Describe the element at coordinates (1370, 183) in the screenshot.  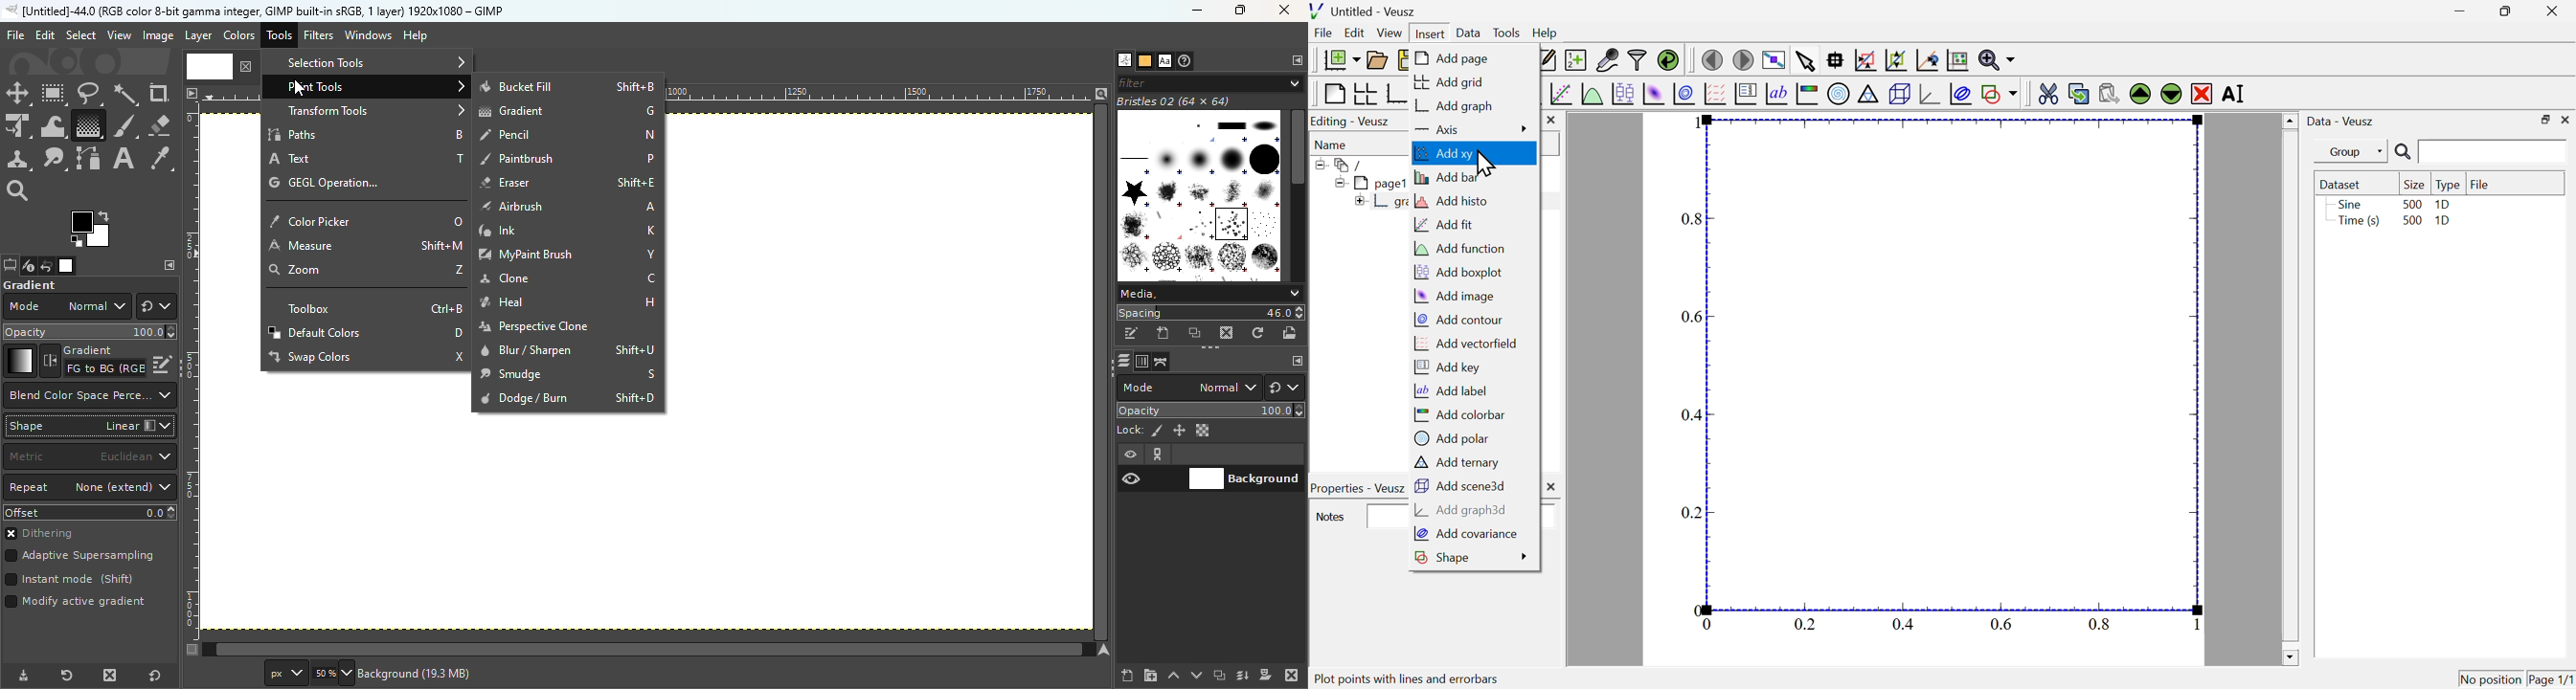
I see `page1` at that location.